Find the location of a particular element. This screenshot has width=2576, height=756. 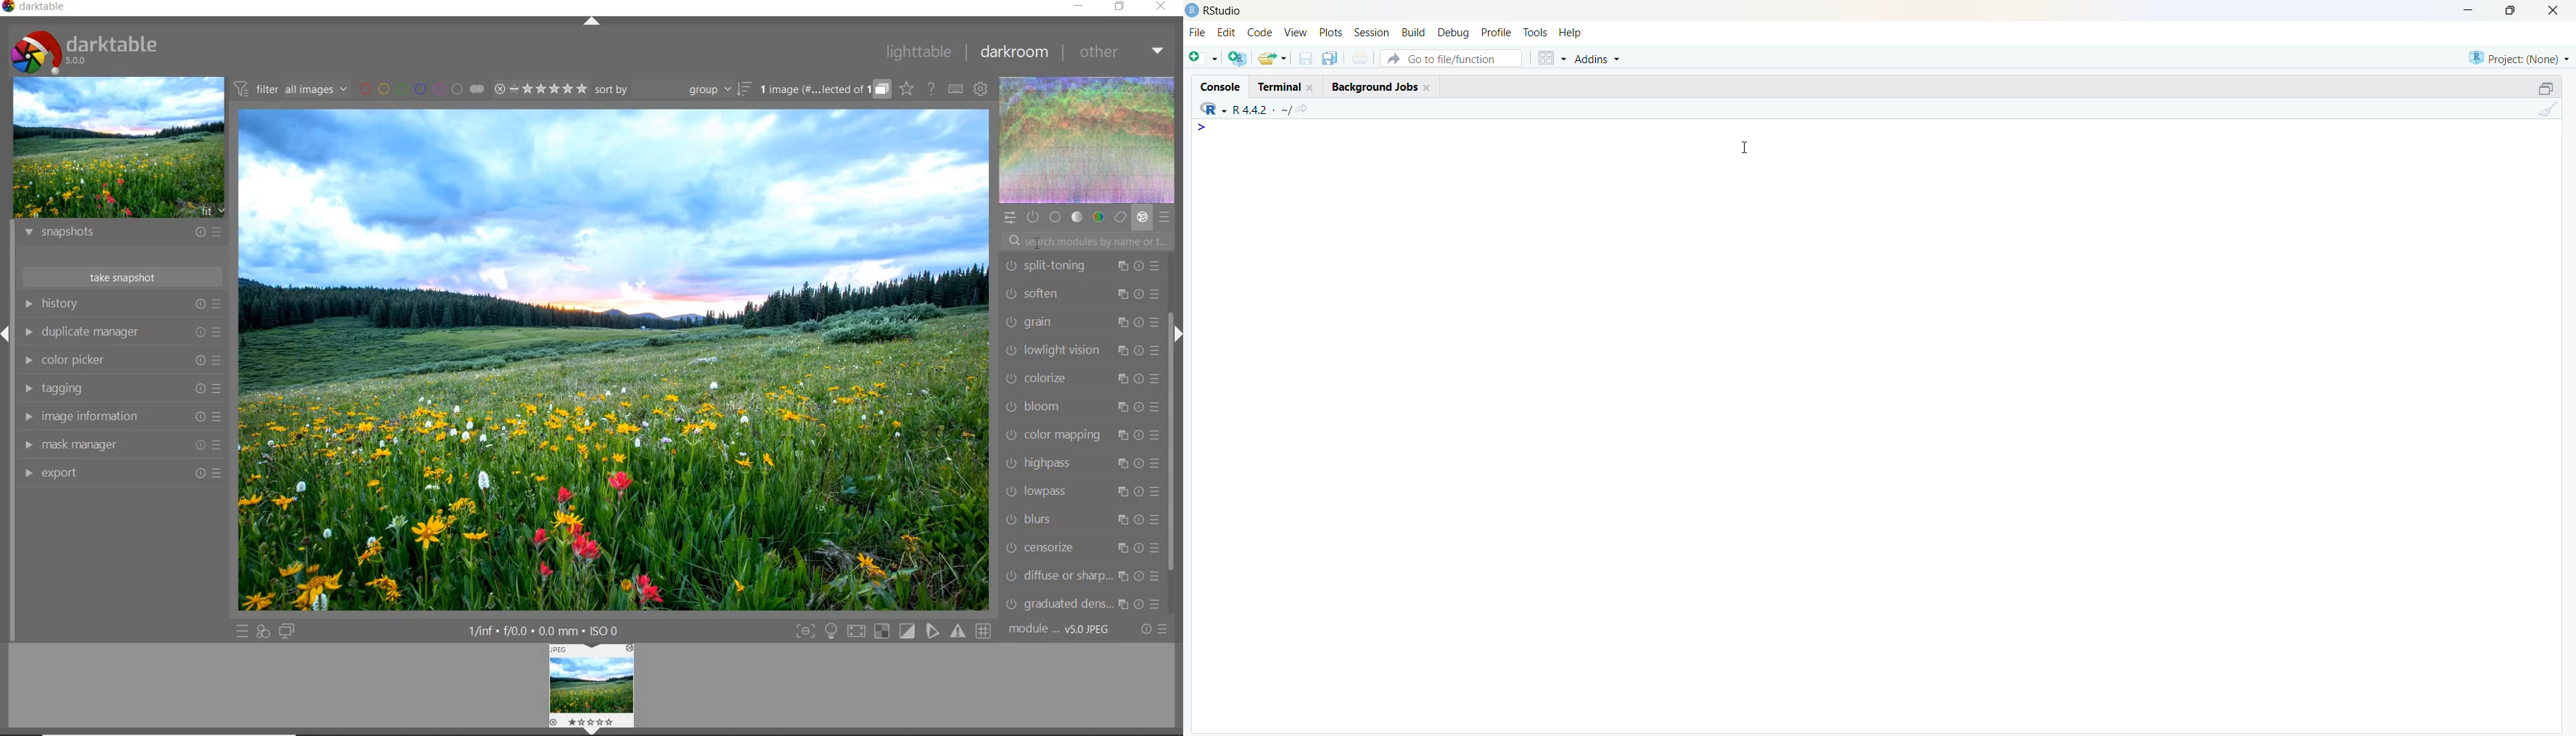

Close  is located at coordinates (1428, 88).